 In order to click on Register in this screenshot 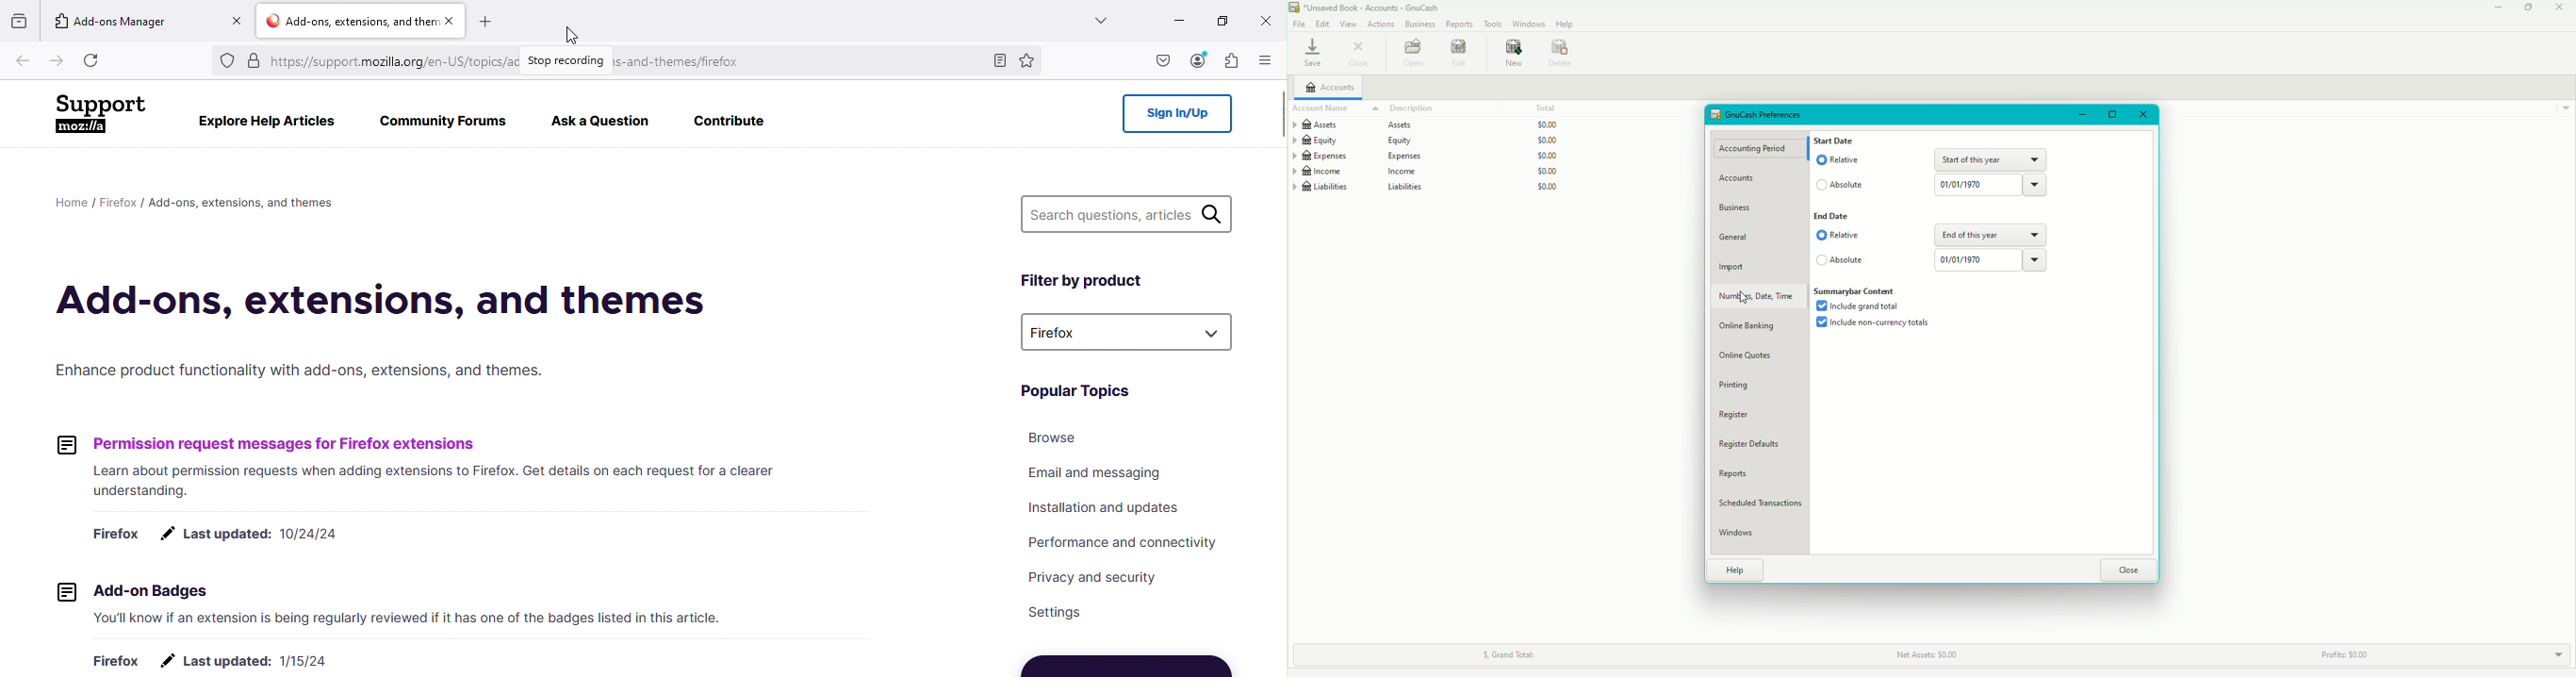, I will do `click(1744, 415)`.